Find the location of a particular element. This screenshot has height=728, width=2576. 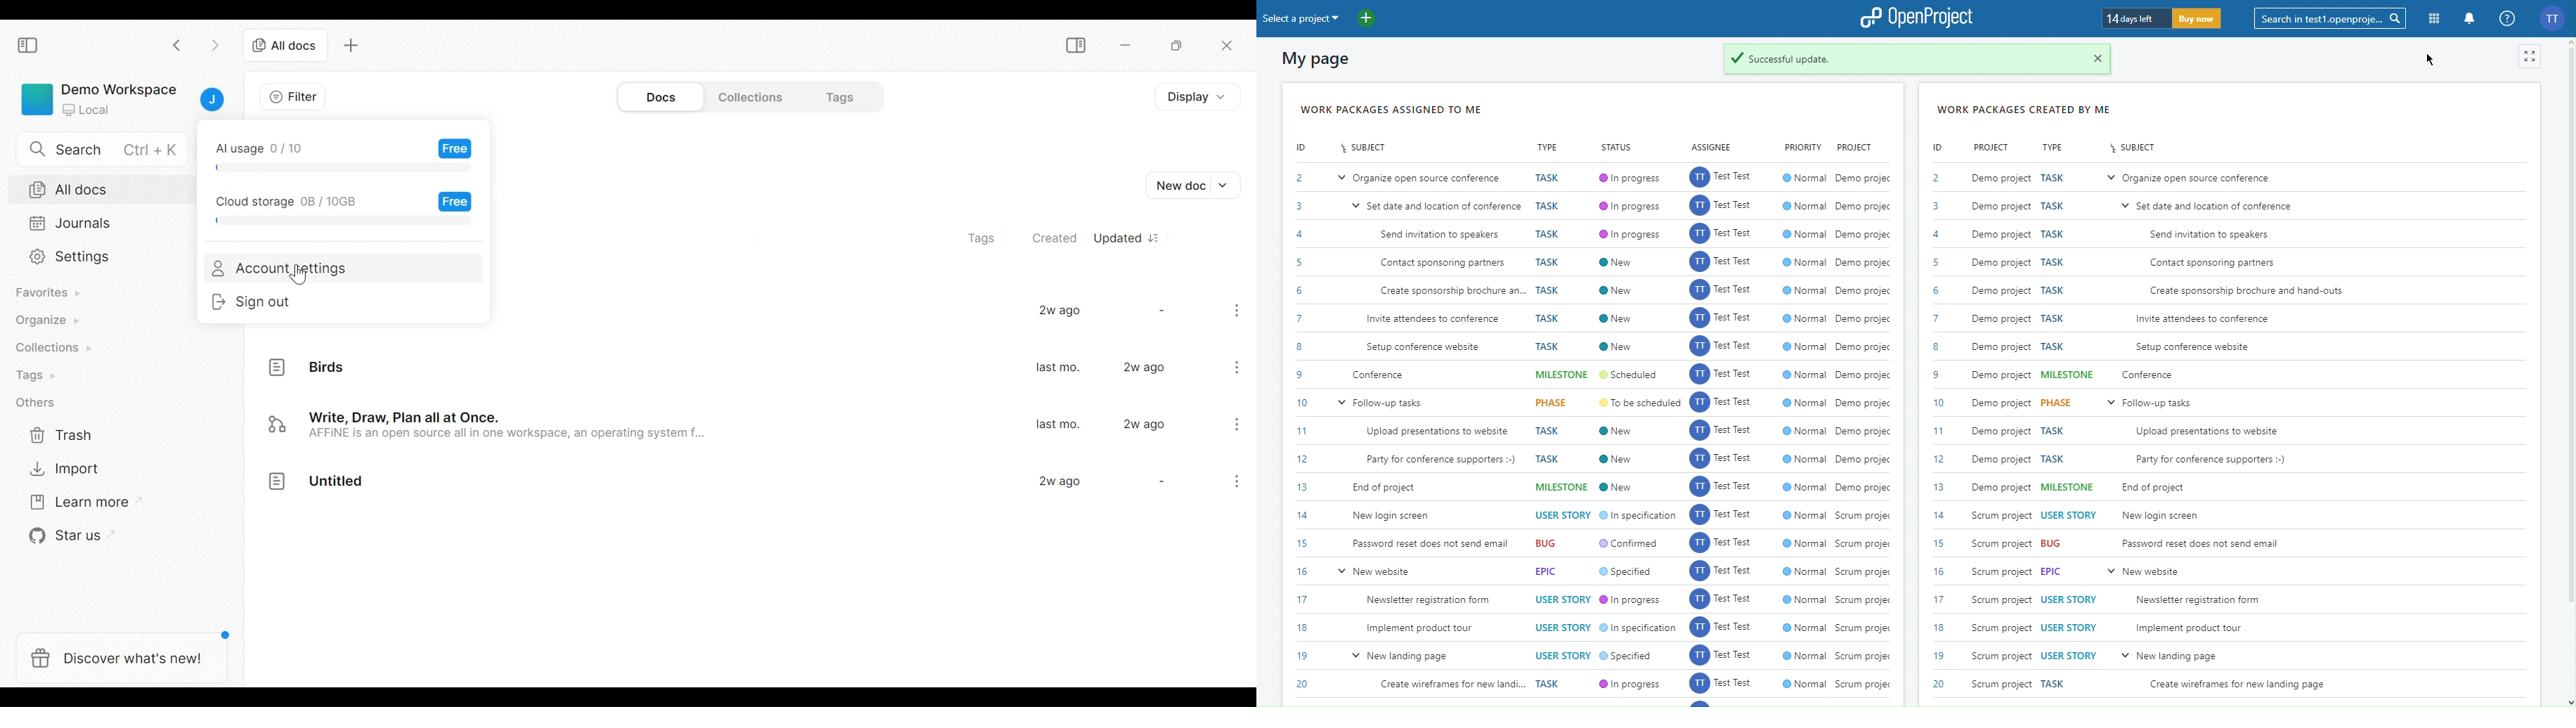

Show/Hide Sidebar is located at coordinates (1075, 45).